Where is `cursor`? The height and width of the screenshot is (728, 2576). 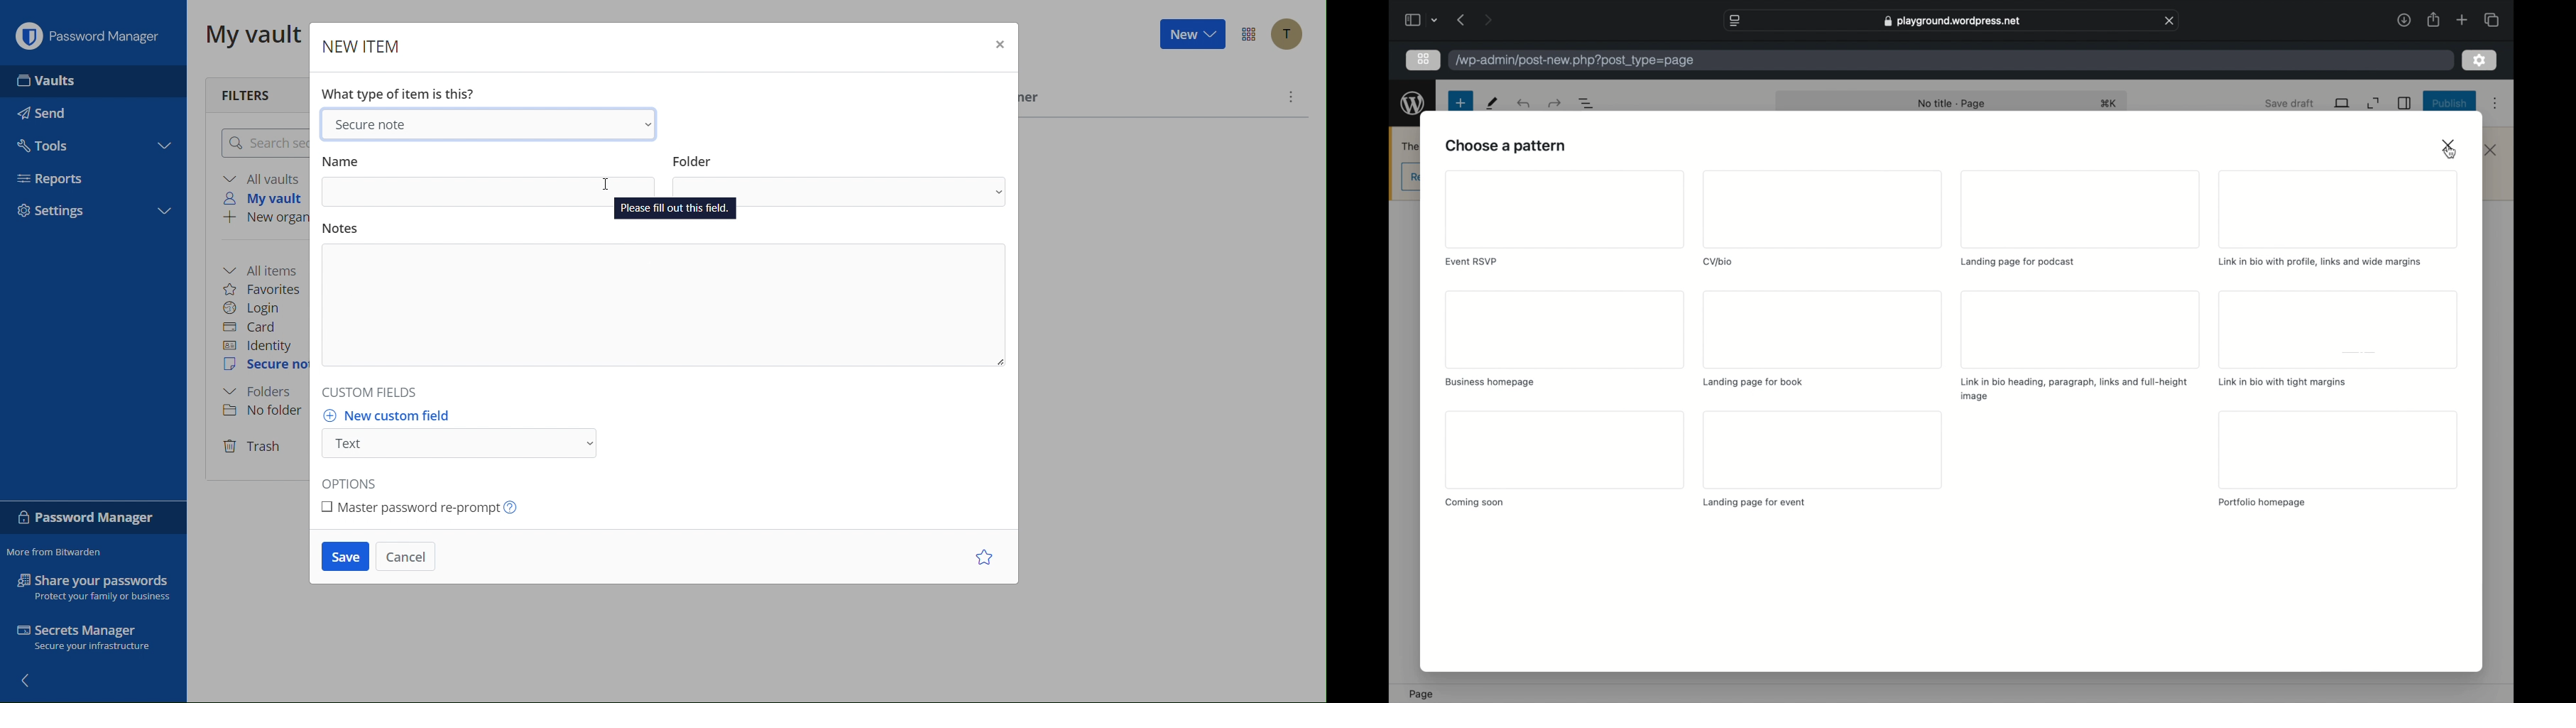 cursor is located at coordinates (2452, 153).